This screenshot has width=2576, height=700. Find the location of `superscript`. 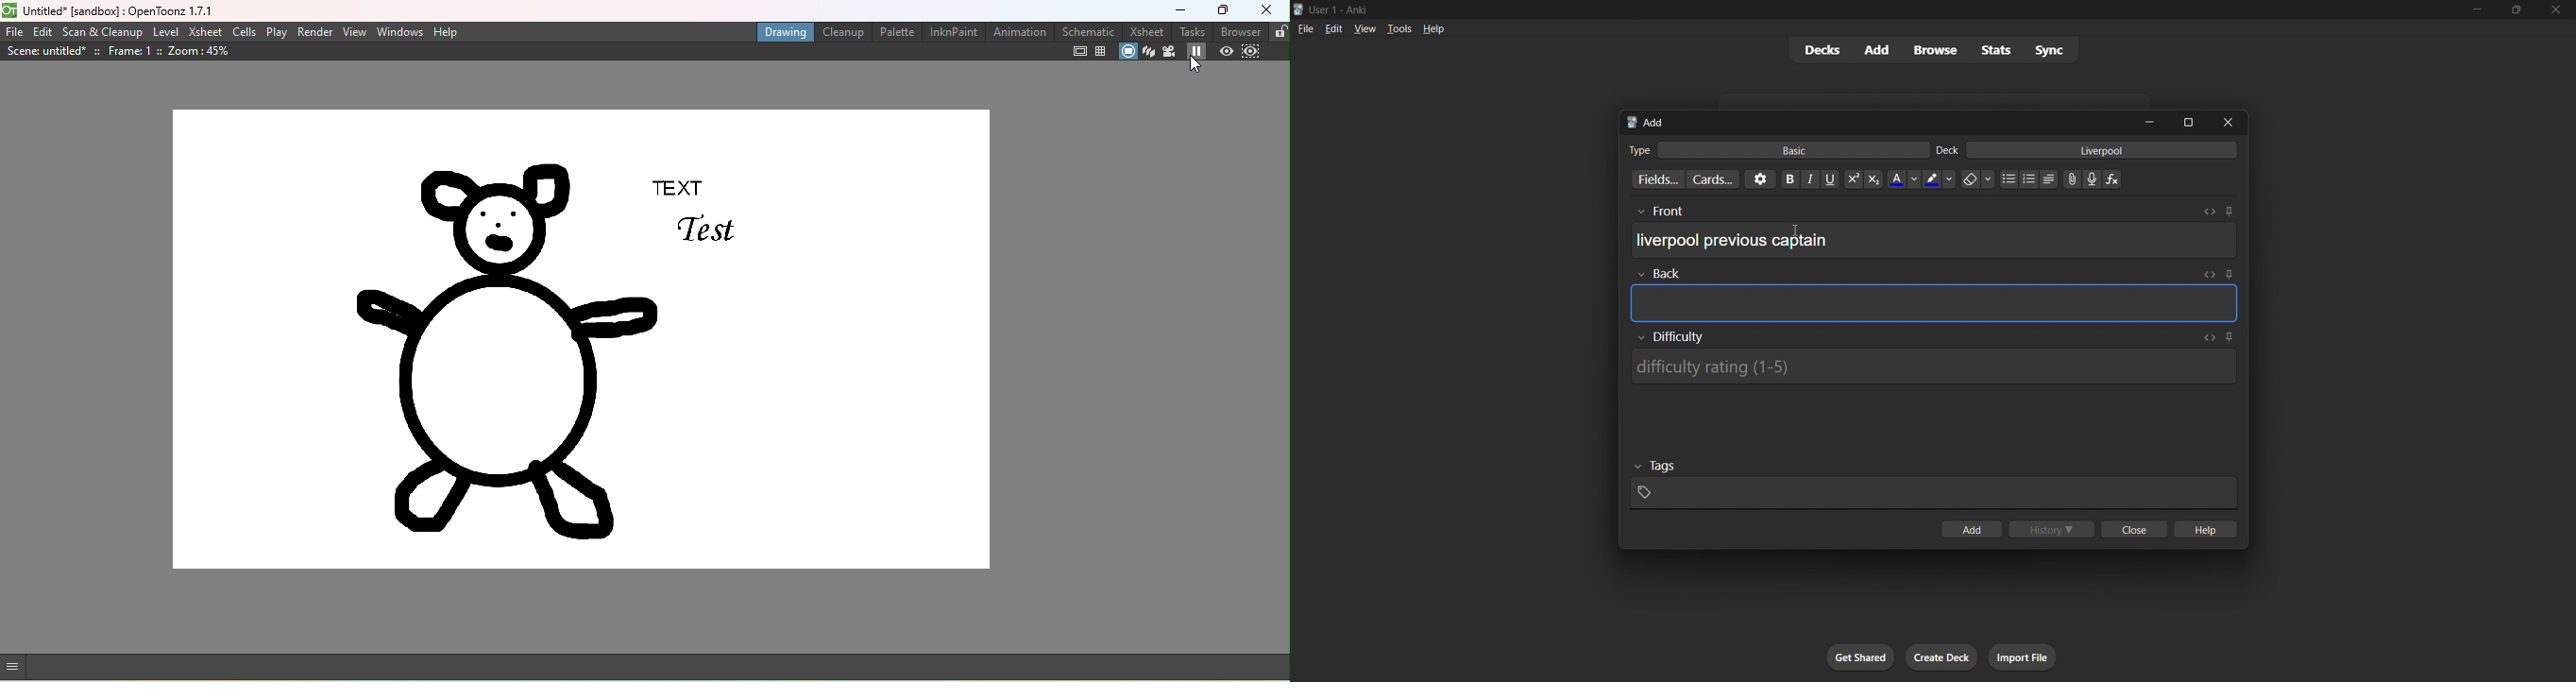

superscript is located at coordinates (1852, 180).